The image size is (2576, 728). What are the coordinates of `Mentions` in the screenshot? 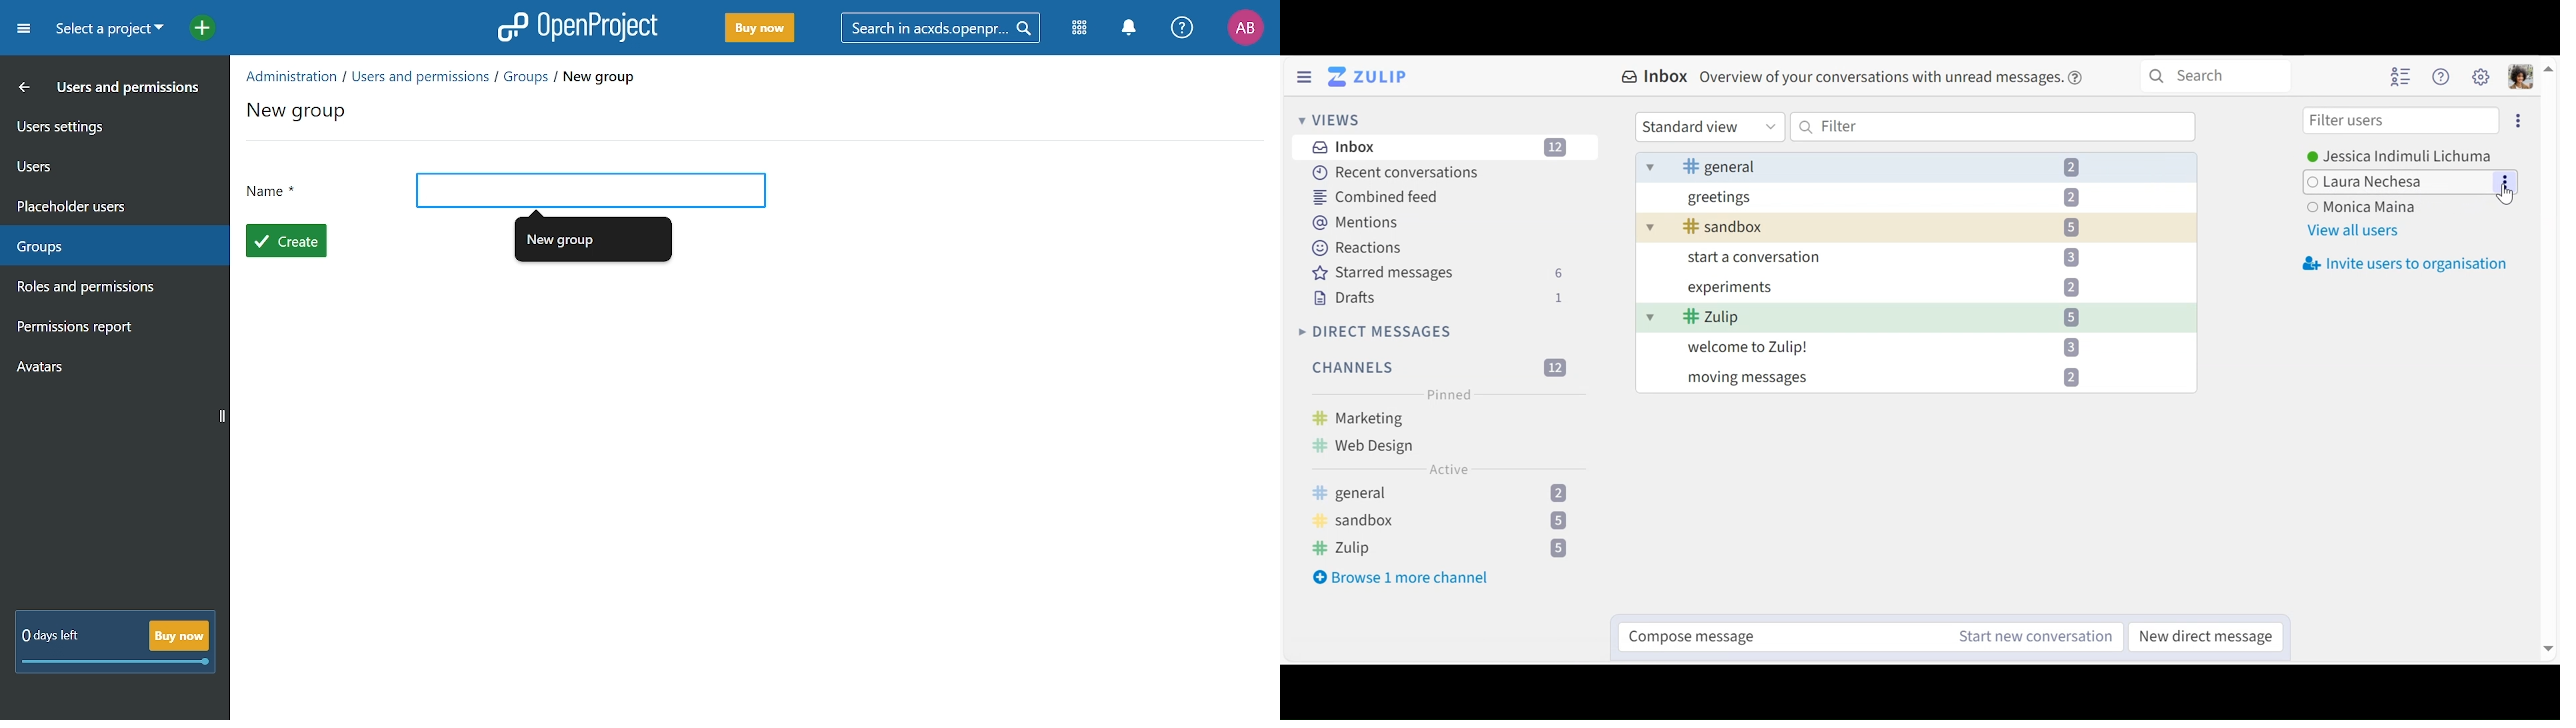 It's located at (1357, 223).